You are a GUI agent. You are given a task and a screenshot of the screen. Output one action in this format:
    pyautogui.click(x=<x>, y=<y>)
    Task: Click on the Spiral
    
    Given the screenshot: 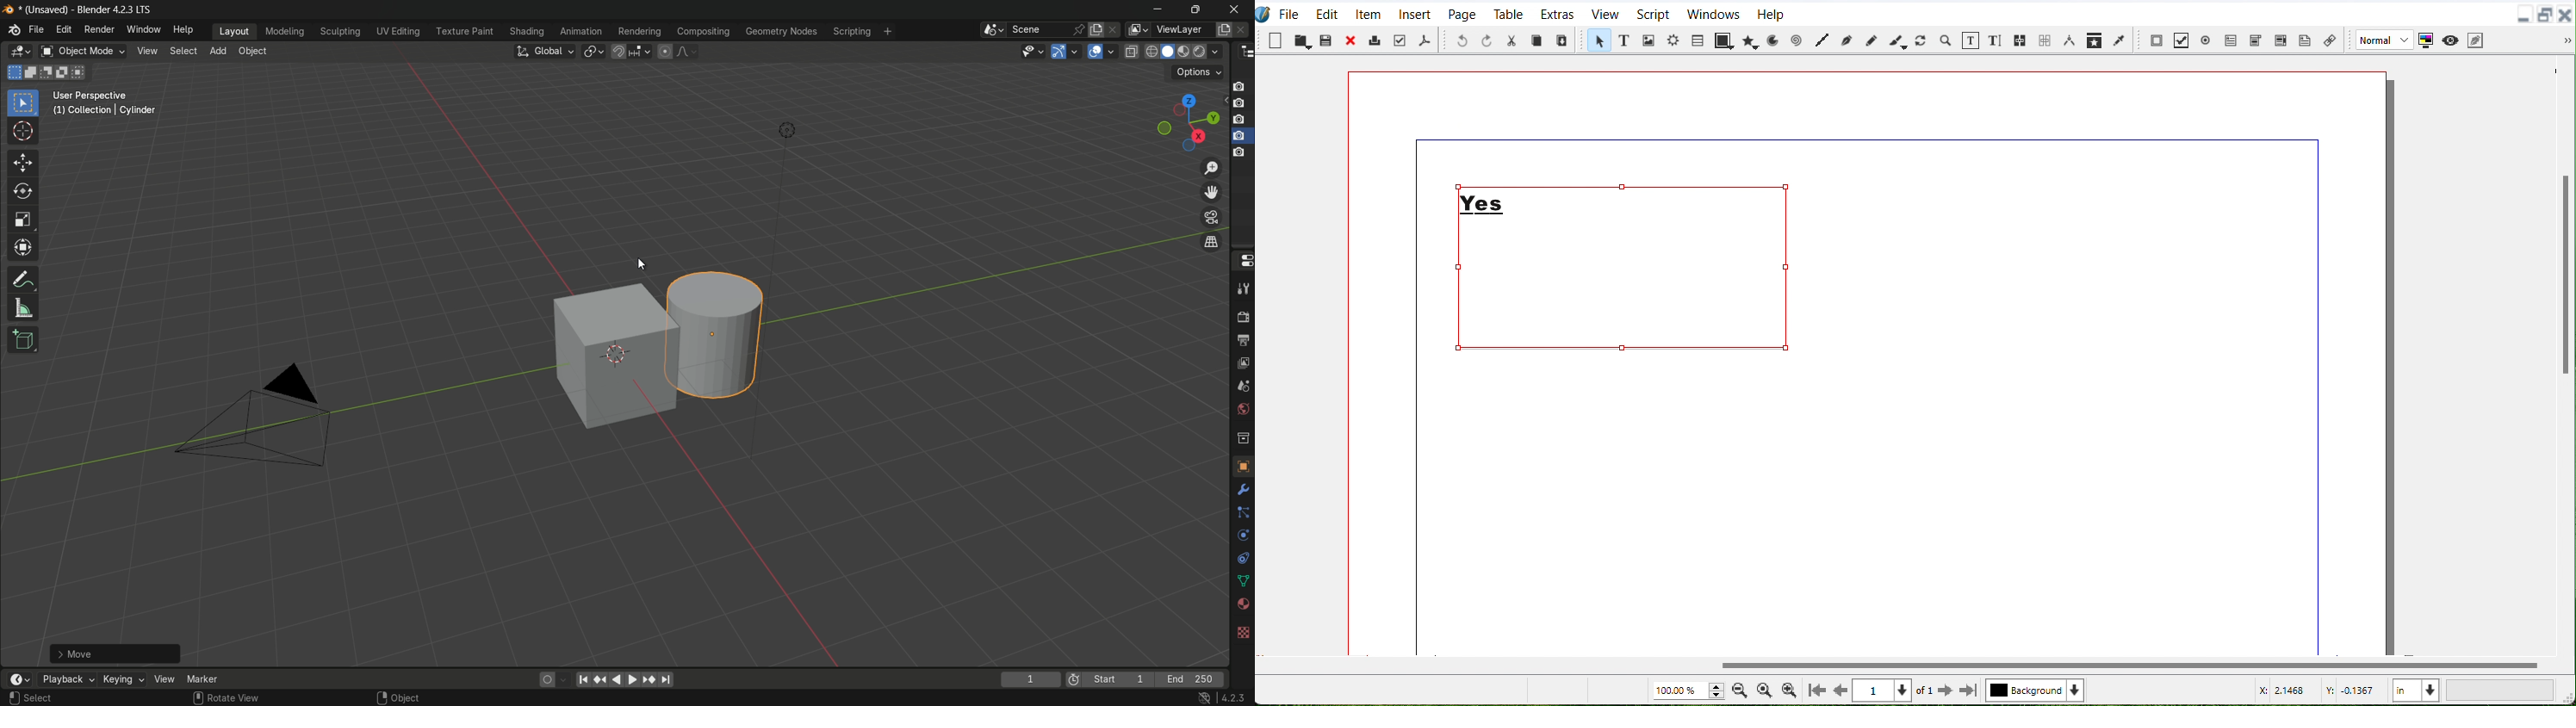 What is the action you would take?
    pyautogui.click(x=1797, y=40)
    